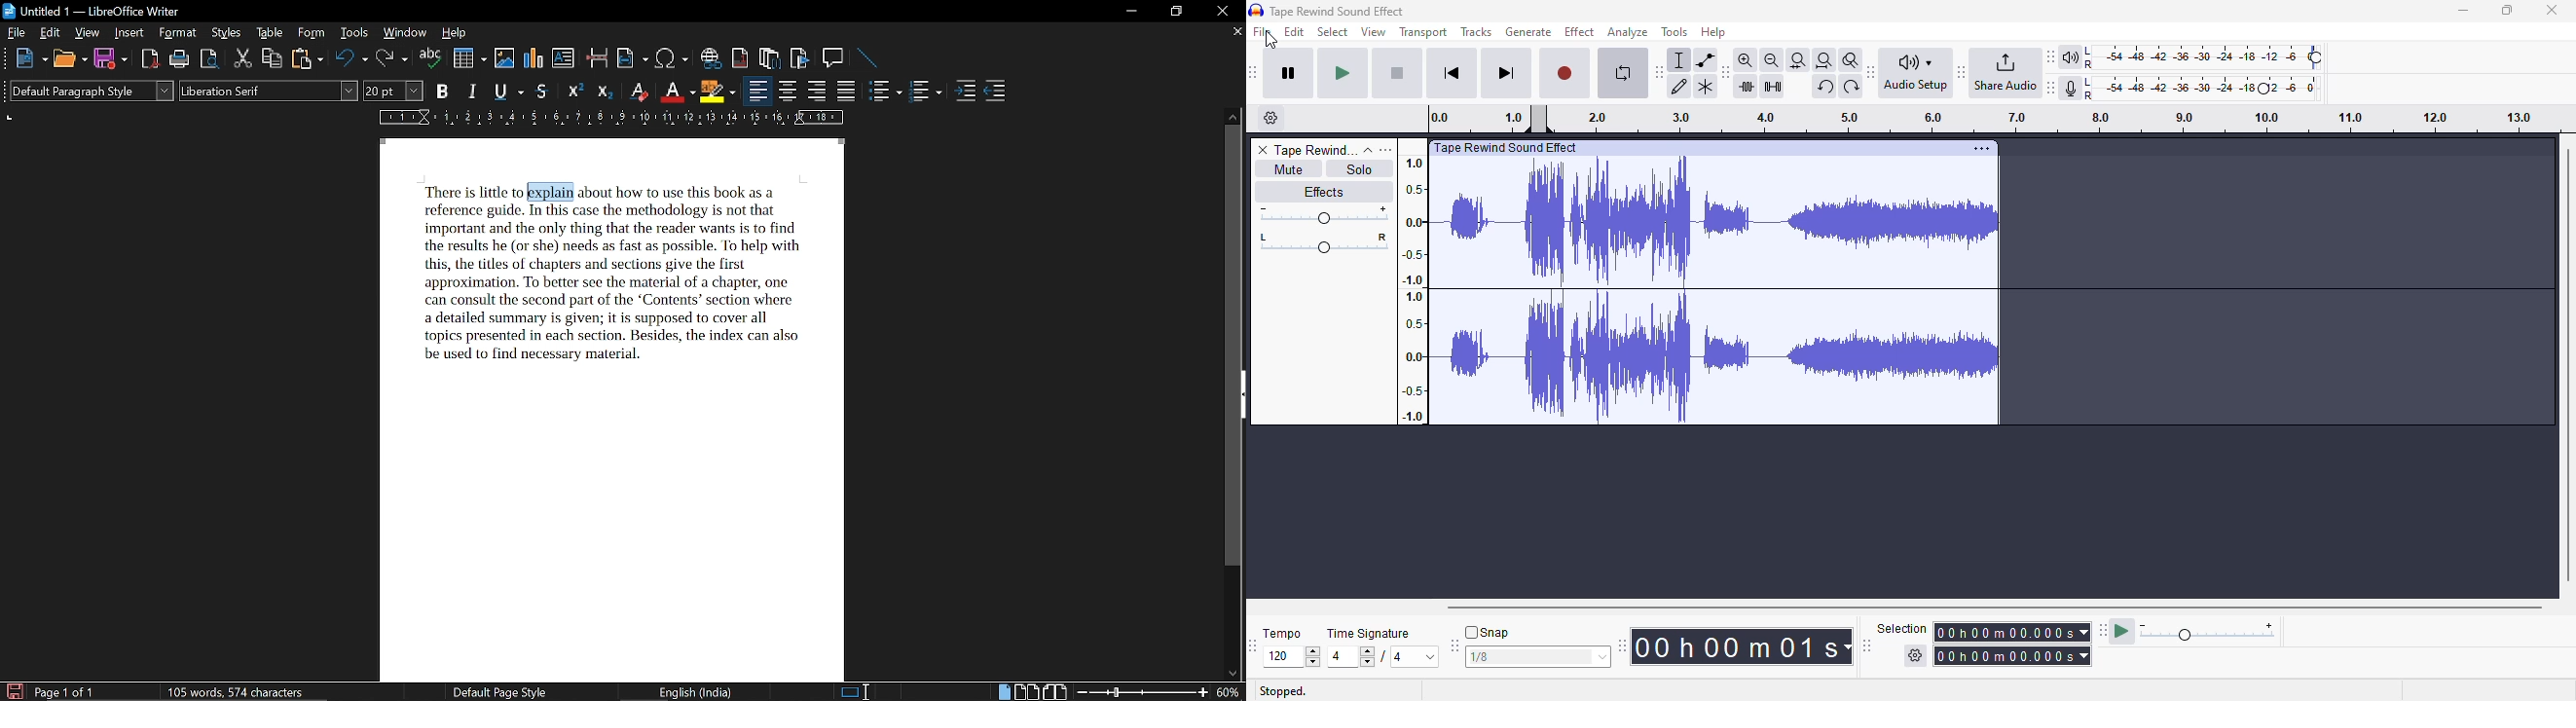 This screenshot has width=2576, height=728. Describe the element at coordinates (550, 191) in the screenshot. I see `to explain ` at that location.